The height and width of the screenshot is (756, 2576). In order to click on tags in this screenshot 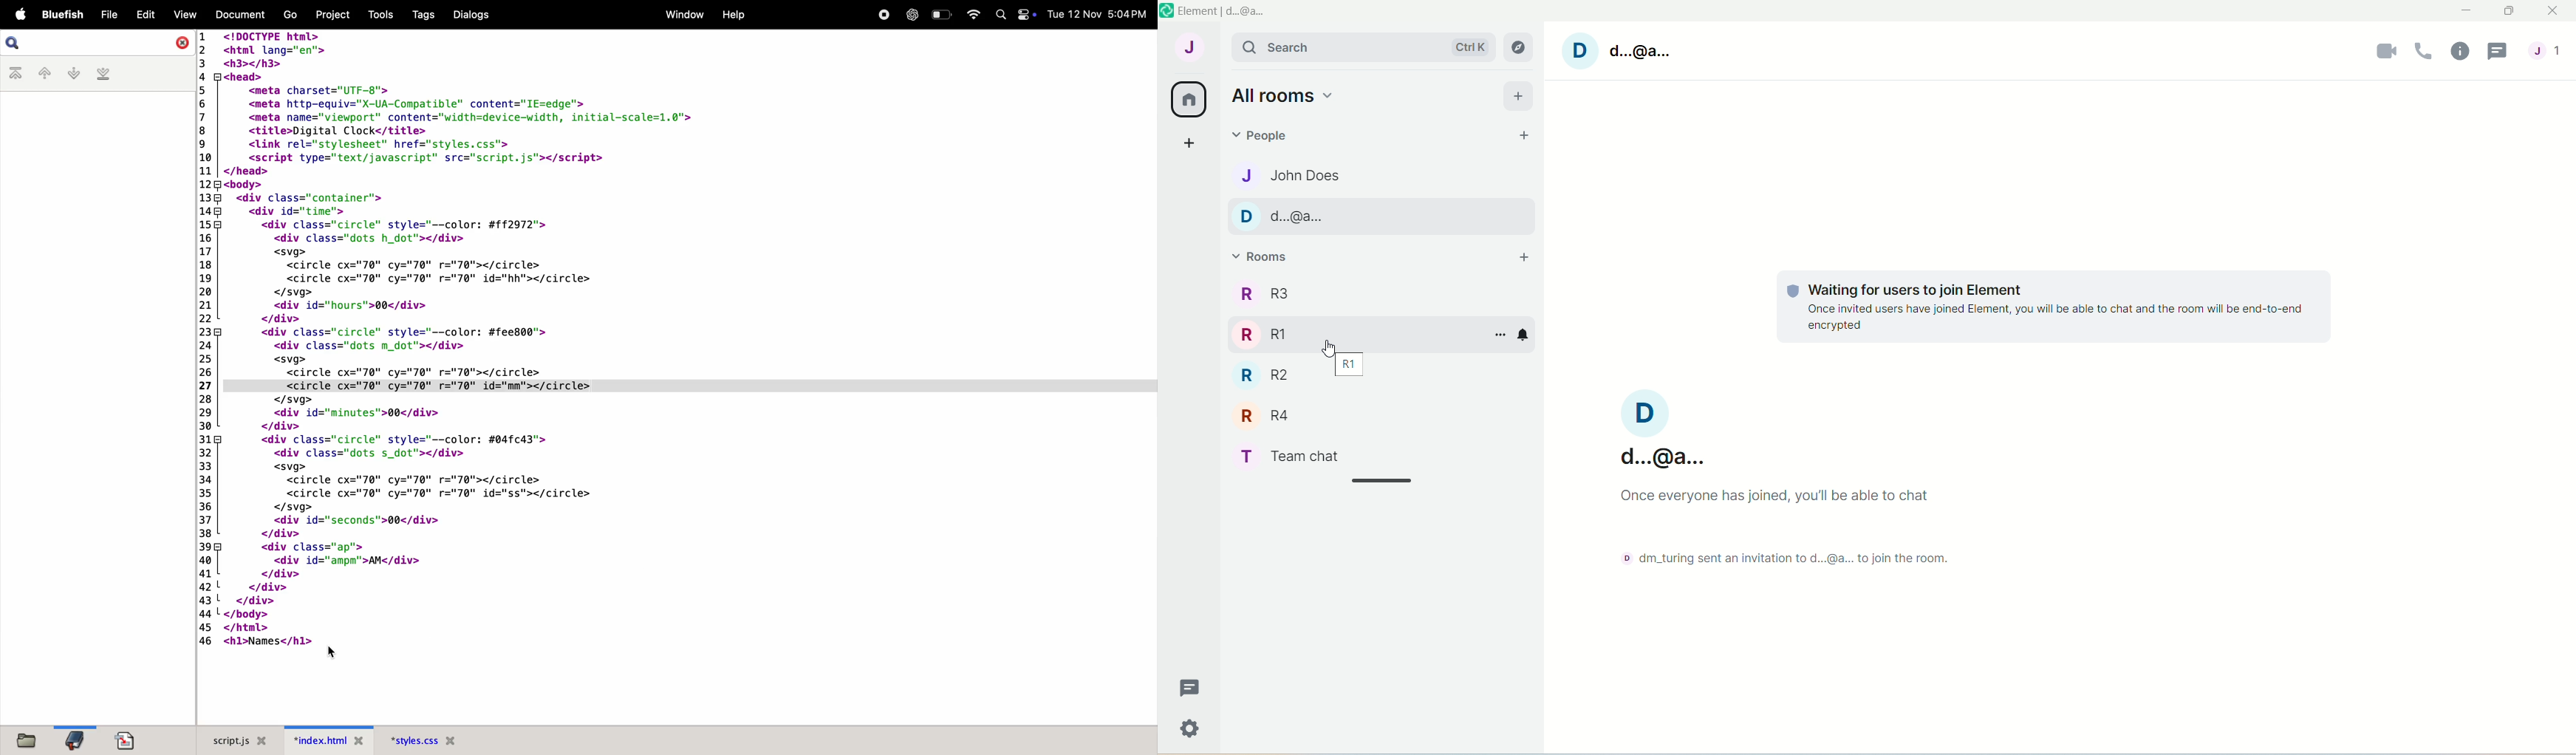, I will do `click(429, 15)`.